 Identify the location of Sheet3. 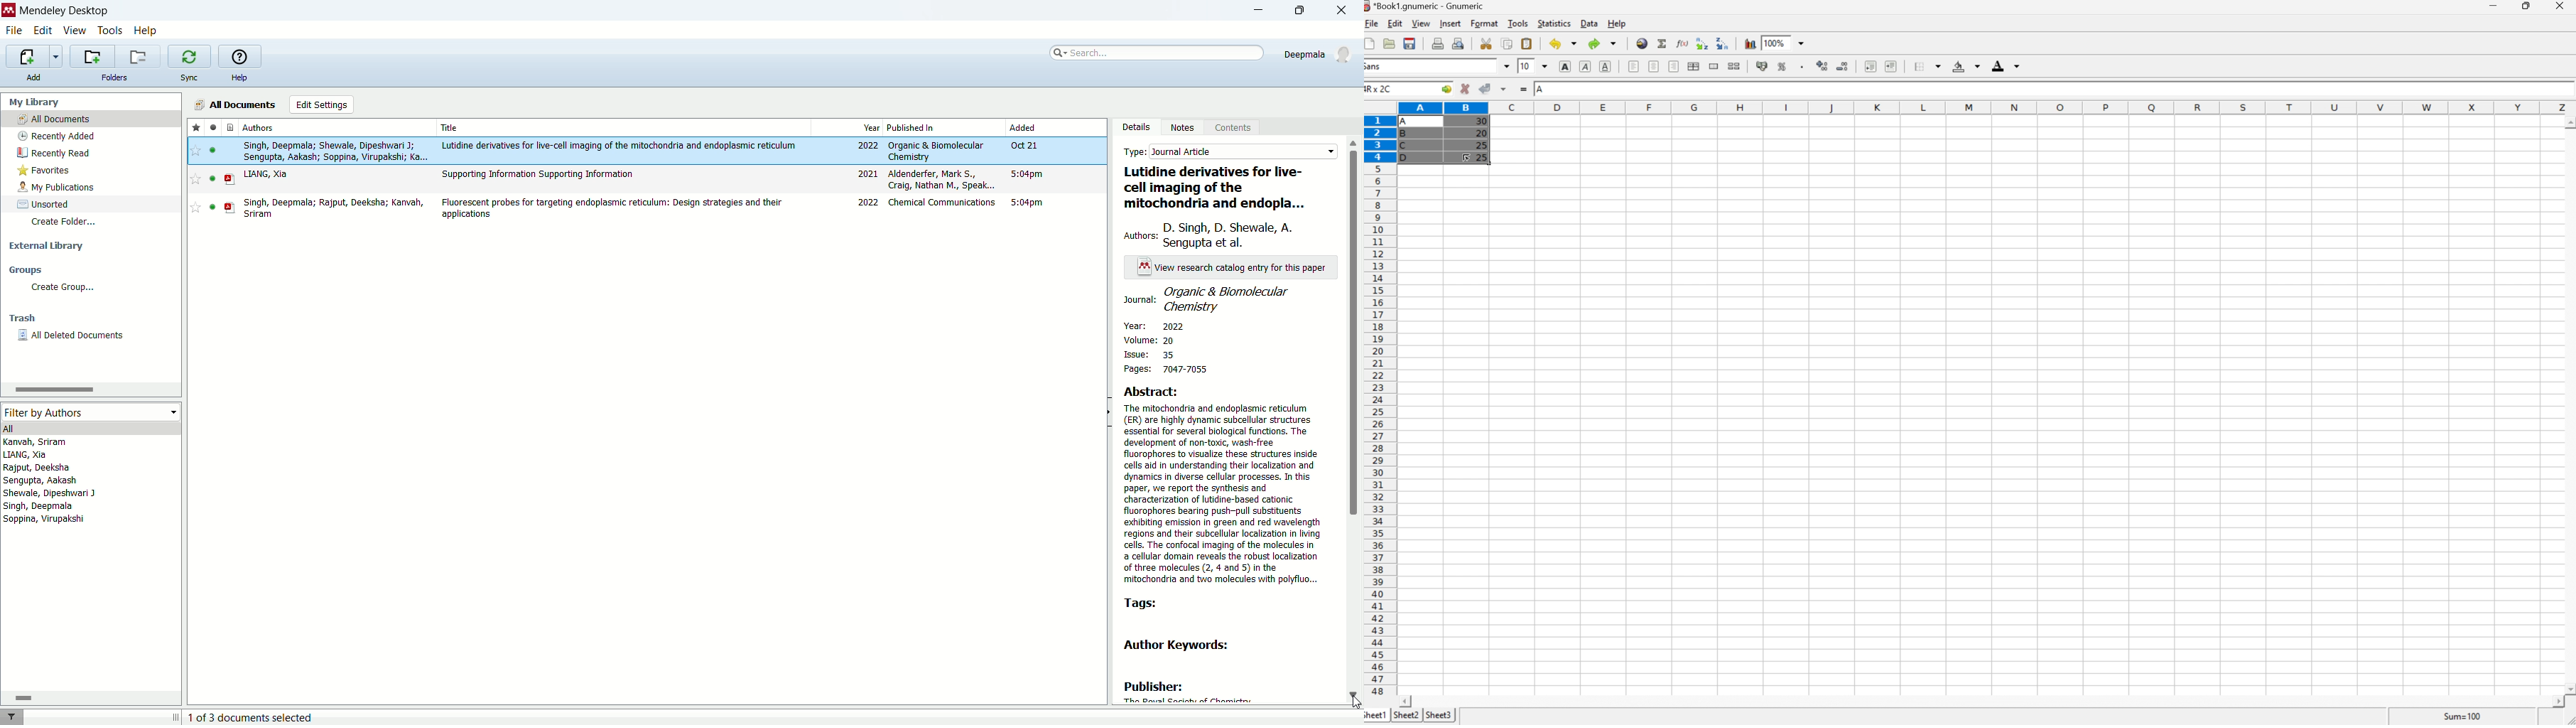
(1440, 714).